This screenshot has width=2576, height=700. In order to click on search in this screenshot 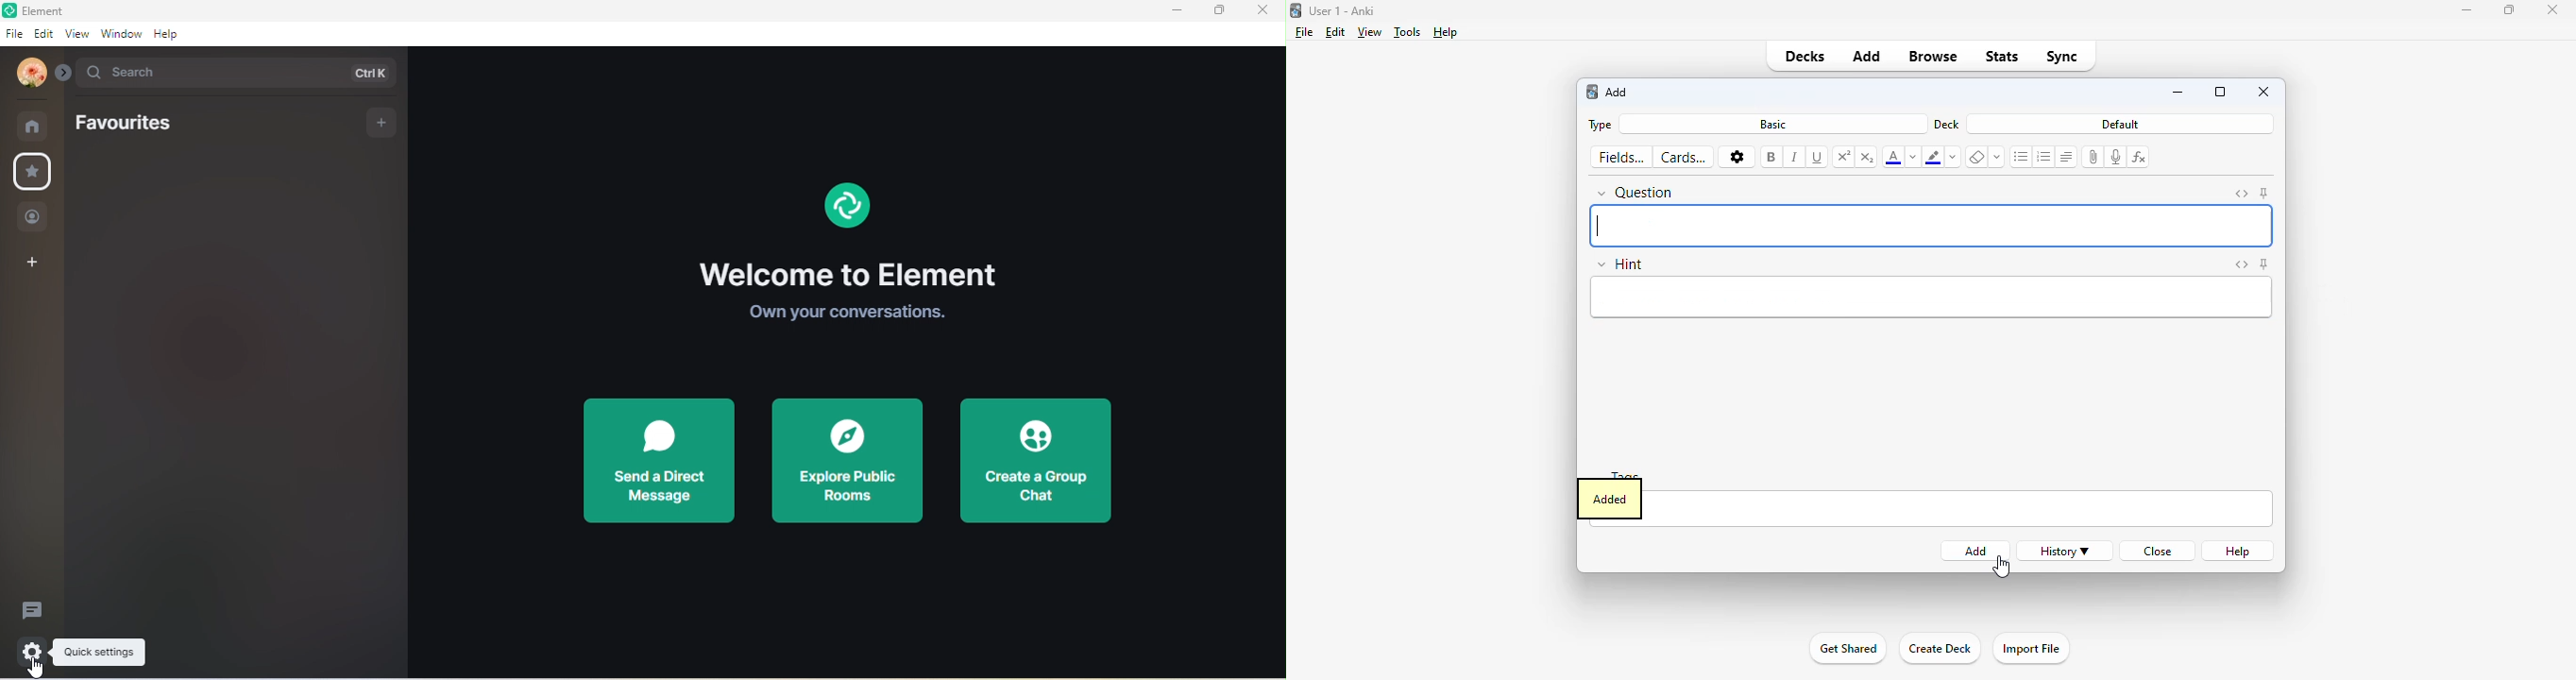, I will do `click(235, 73)`.